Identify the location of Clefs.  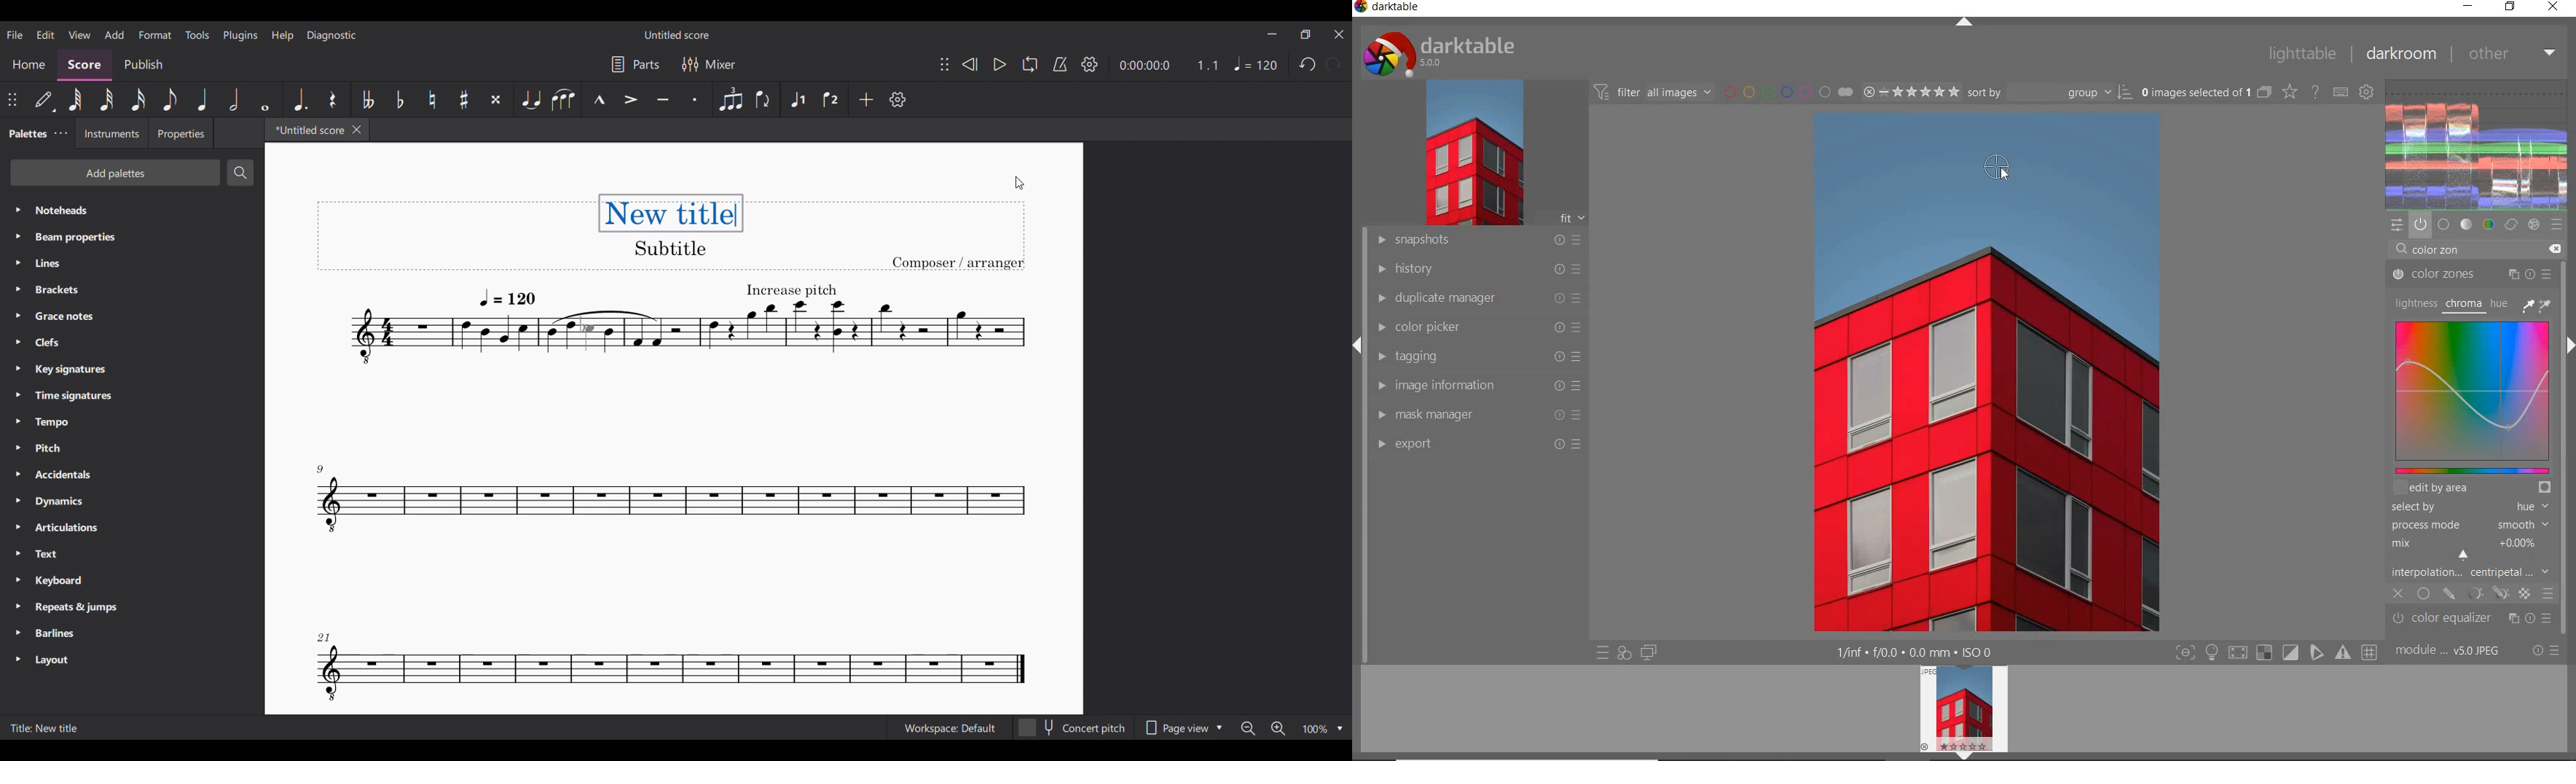
(131, 342).